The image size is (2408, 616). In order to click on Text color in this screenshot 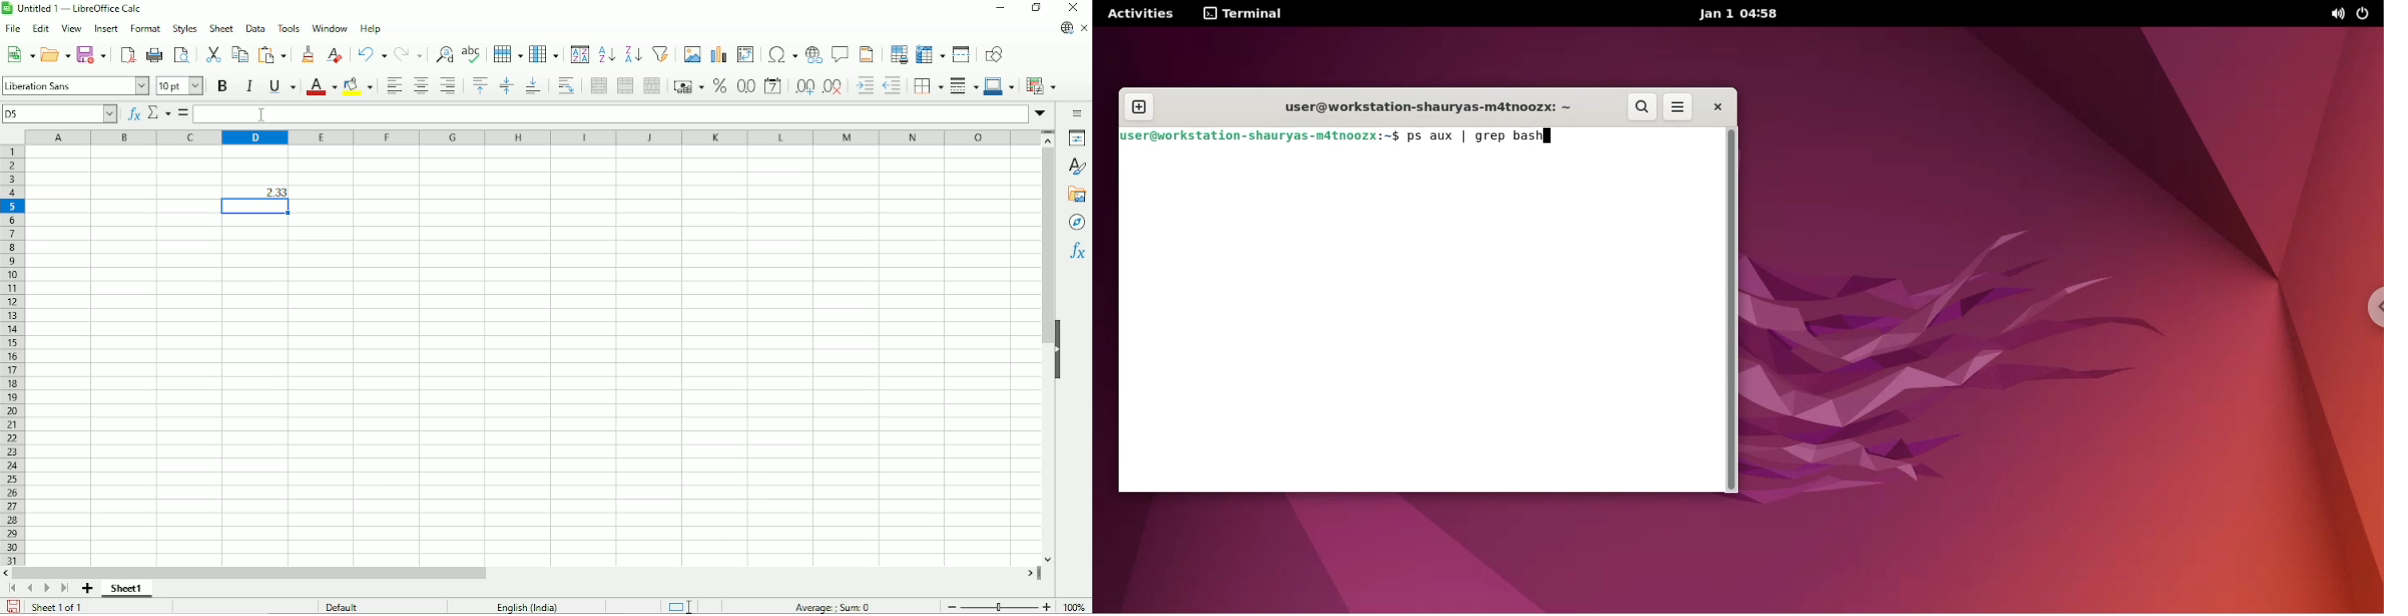, I will do `click(323, 86)`.